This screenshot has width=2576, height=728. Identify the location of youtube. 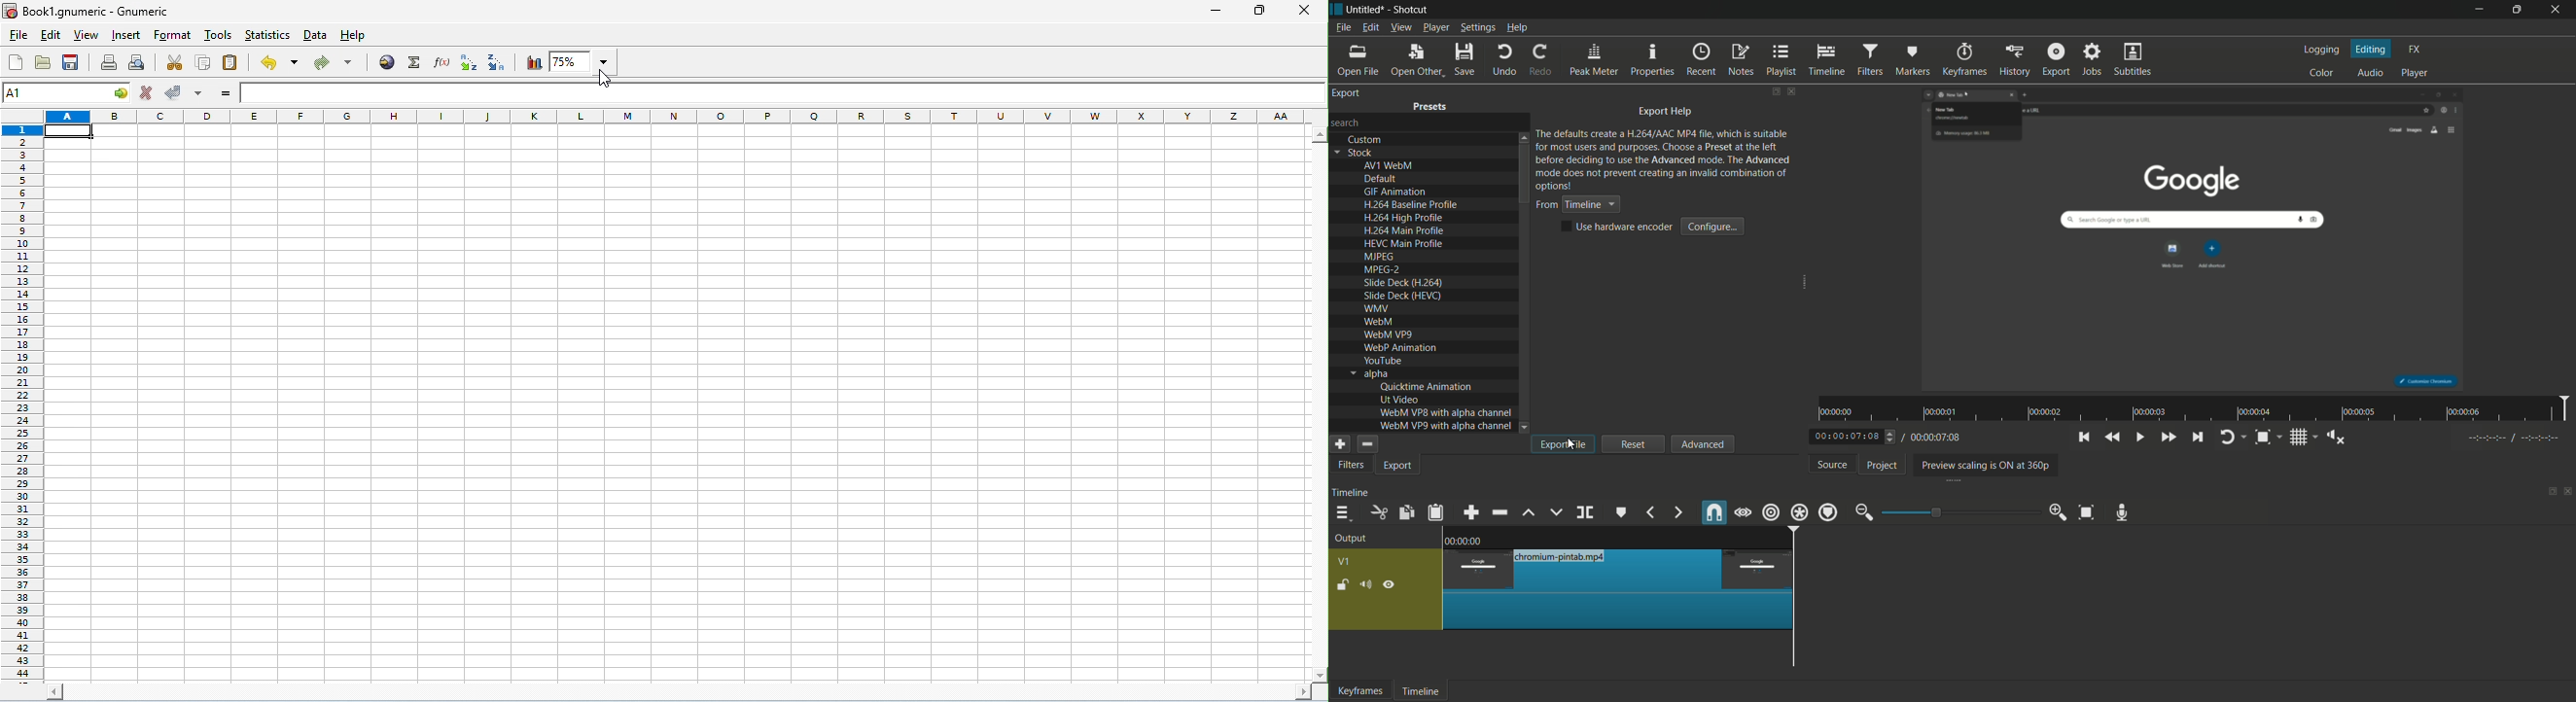
(1384, 361).